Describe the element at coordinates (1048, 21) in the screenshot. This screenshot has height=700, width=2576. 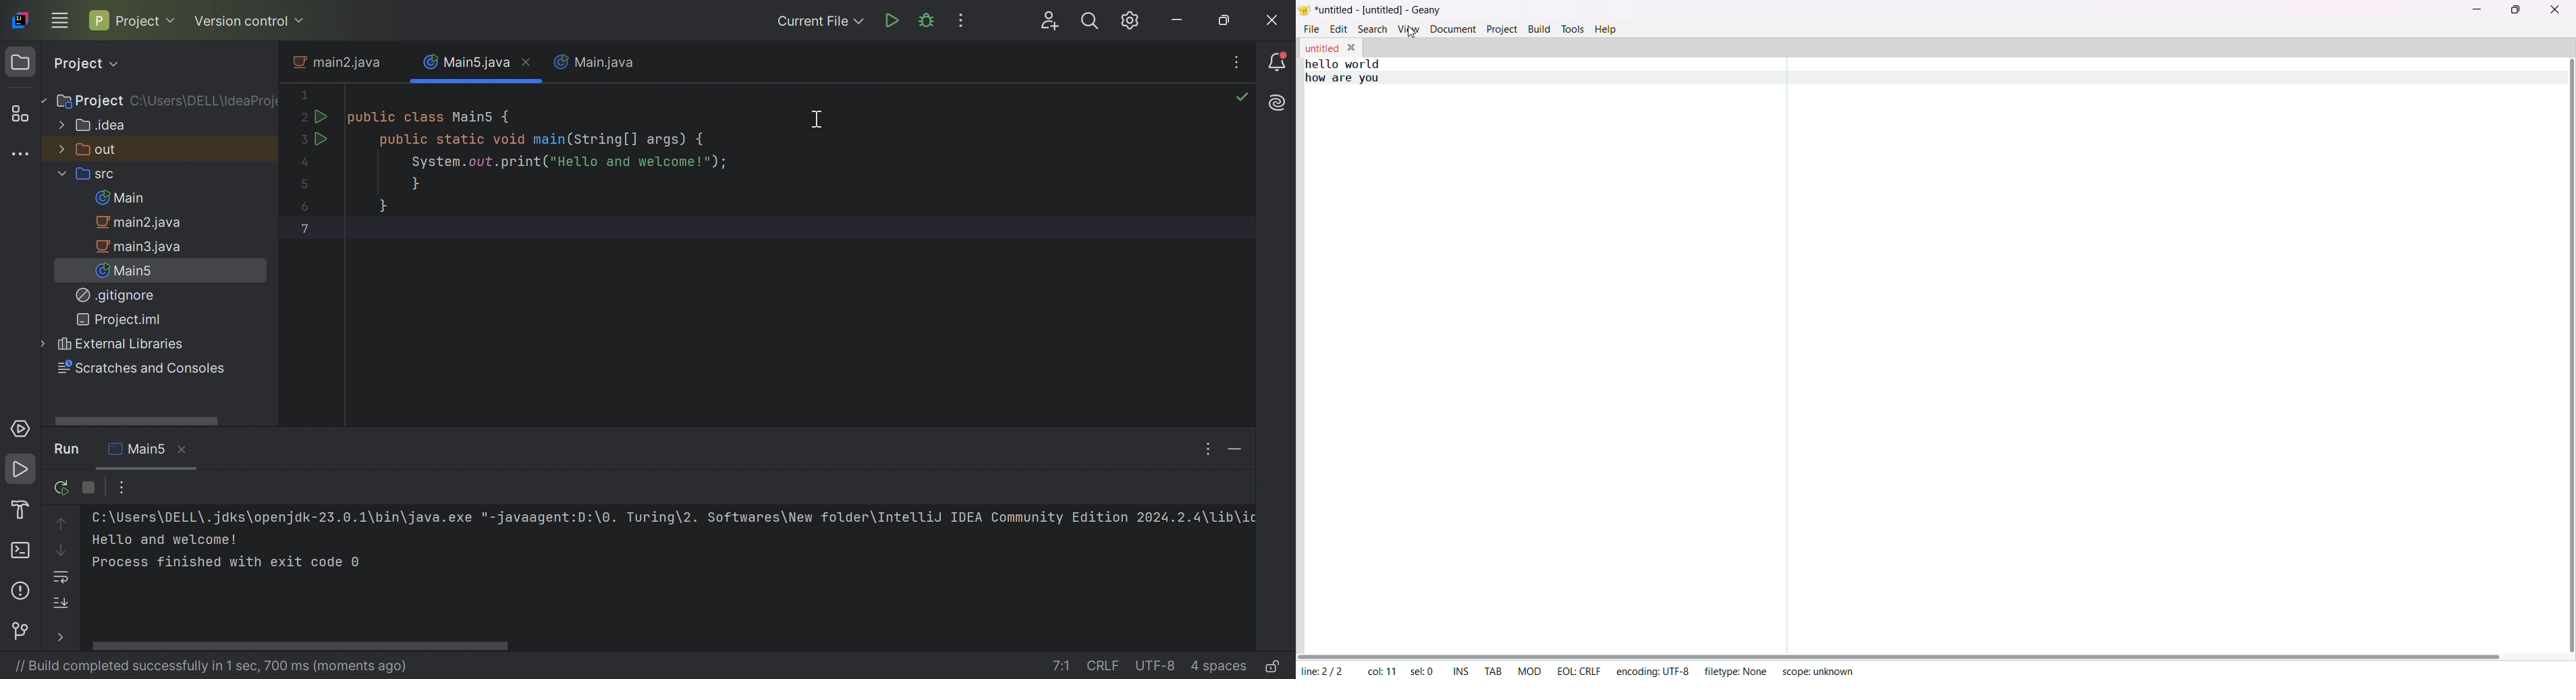
I see `Code With Me` at that location.